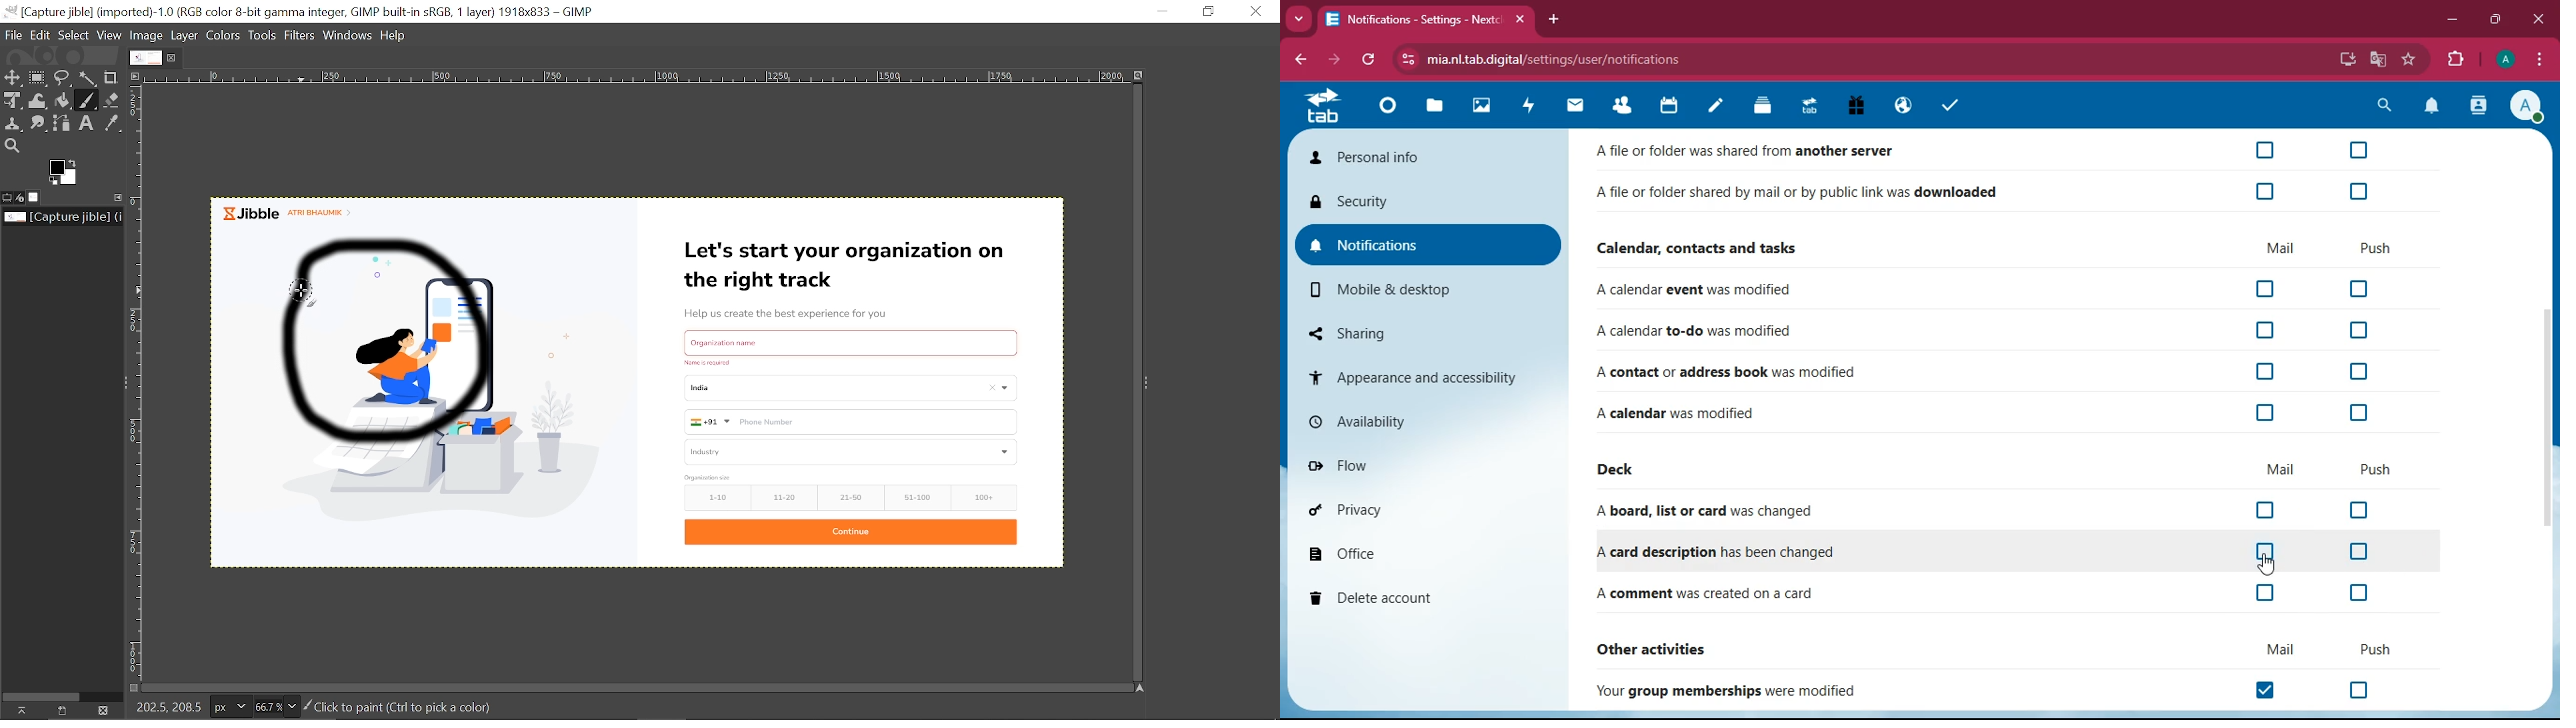 The height and width of the screenshot is (728, 2576). What do you see at coordinates (2356, 332) in the screenshot?
I see `off` at bounding box center [2356, 332].